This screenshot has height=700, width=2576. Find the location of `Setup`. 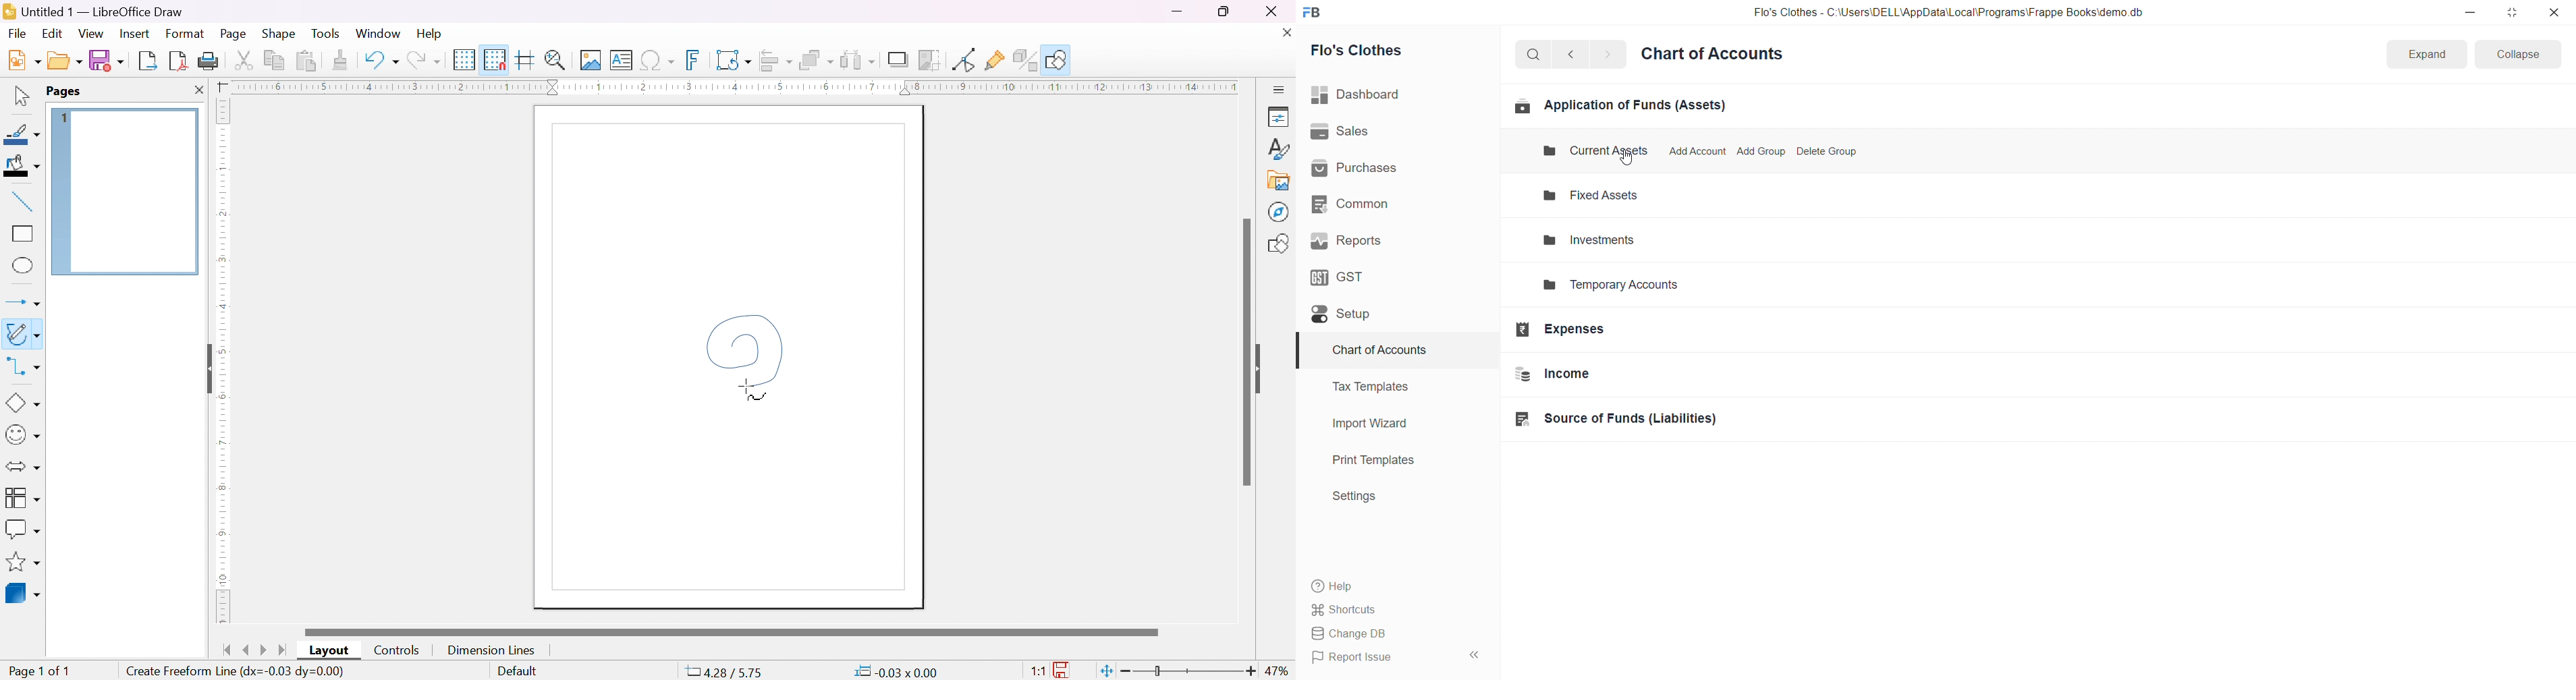

Setup is located at coordinates (1391, 313).